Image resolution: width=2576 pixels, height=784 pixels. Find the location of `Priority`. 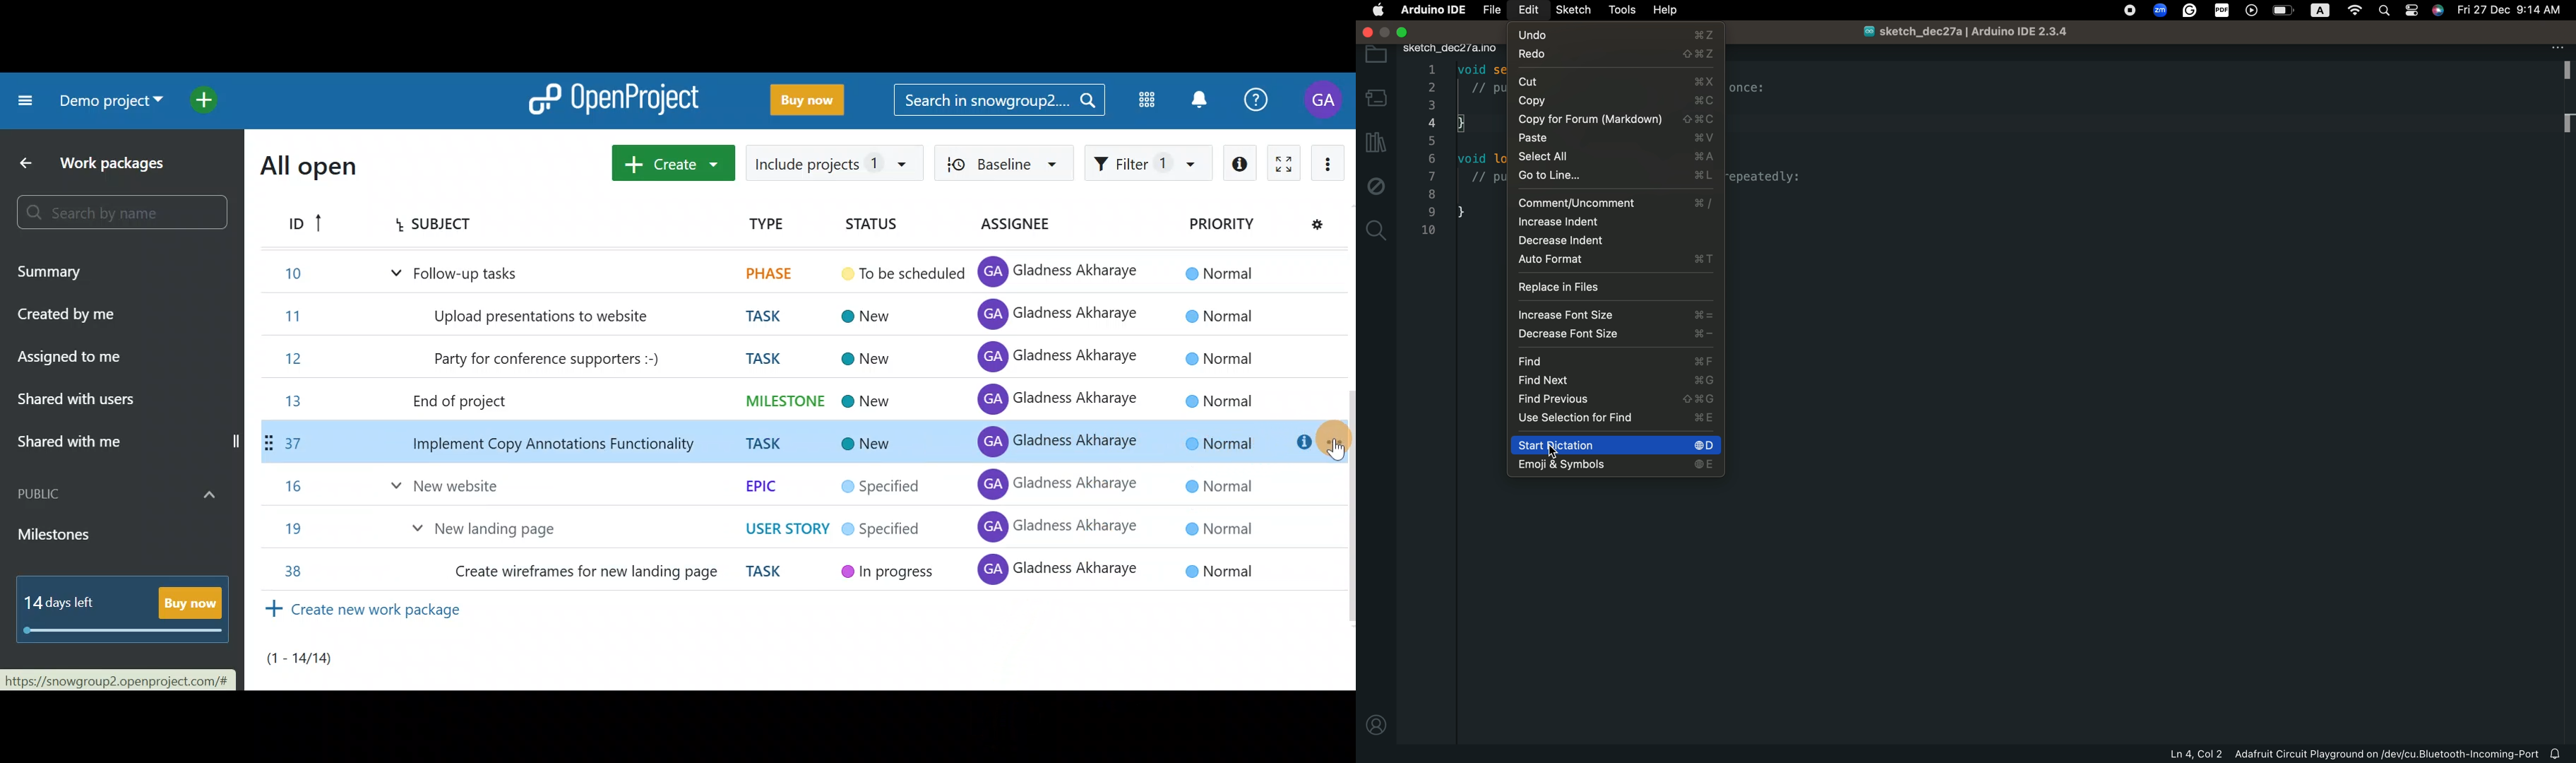

Priority is located at coordinates (1208, 220).